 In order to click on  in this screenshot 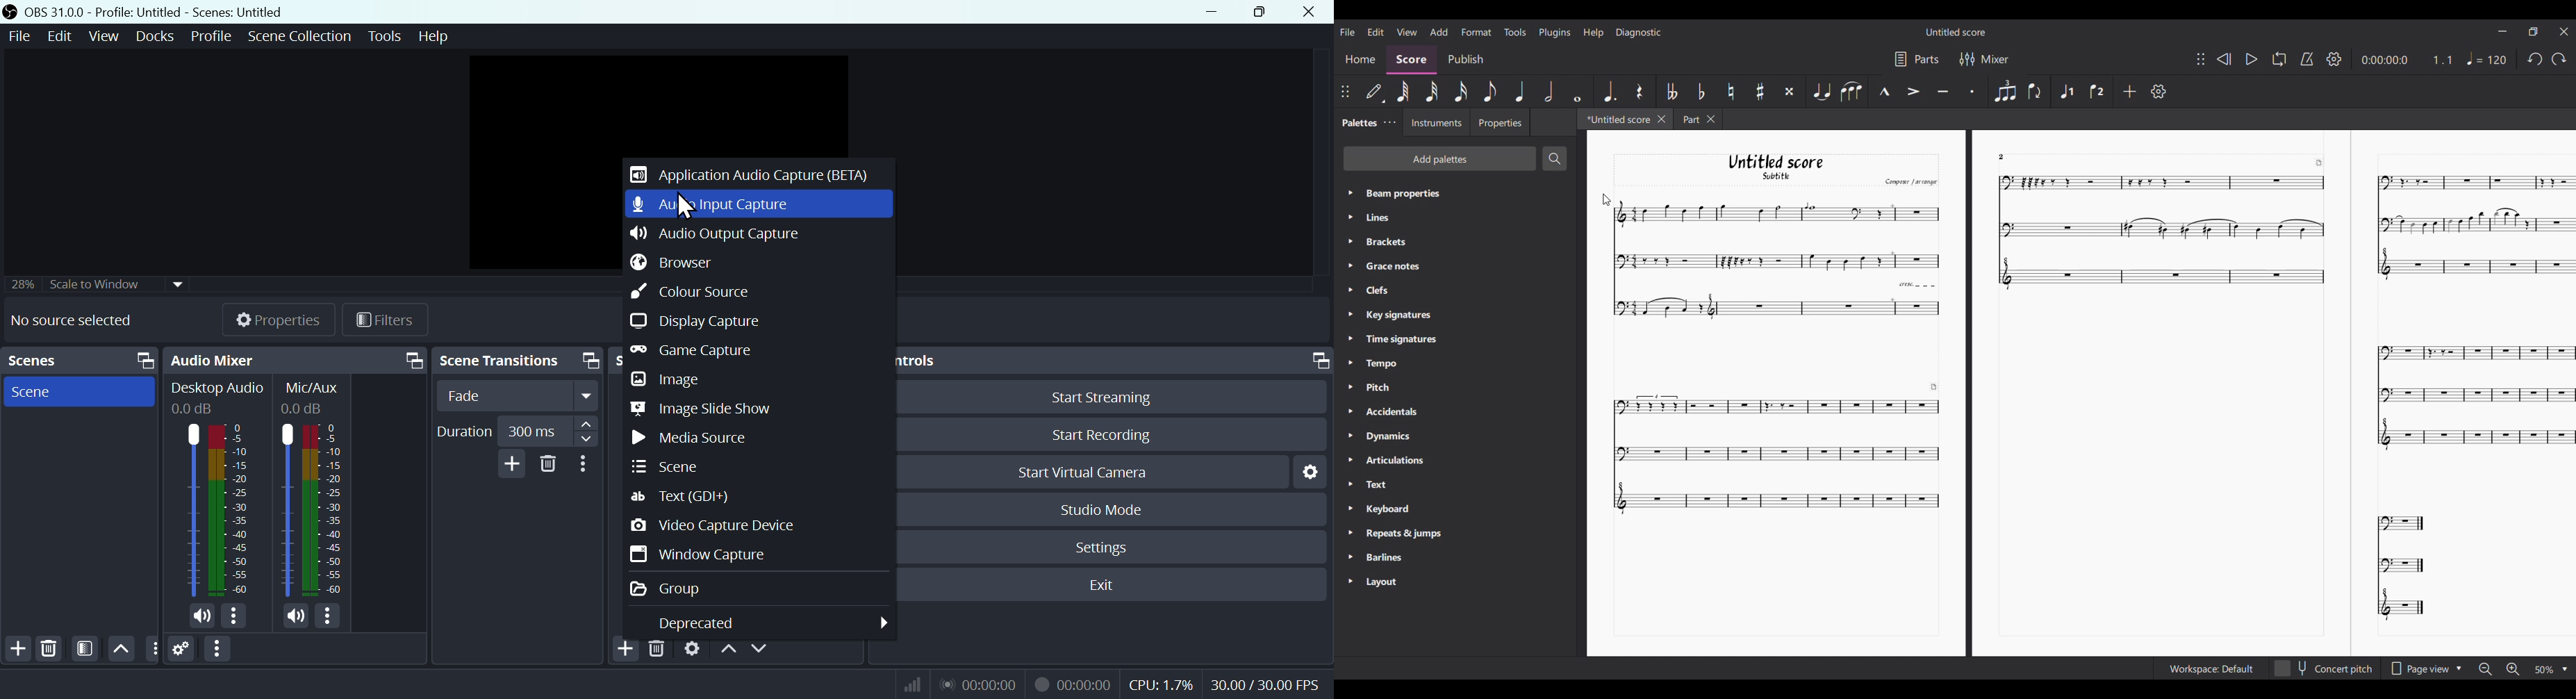, I will do `click(1349, 390)`.